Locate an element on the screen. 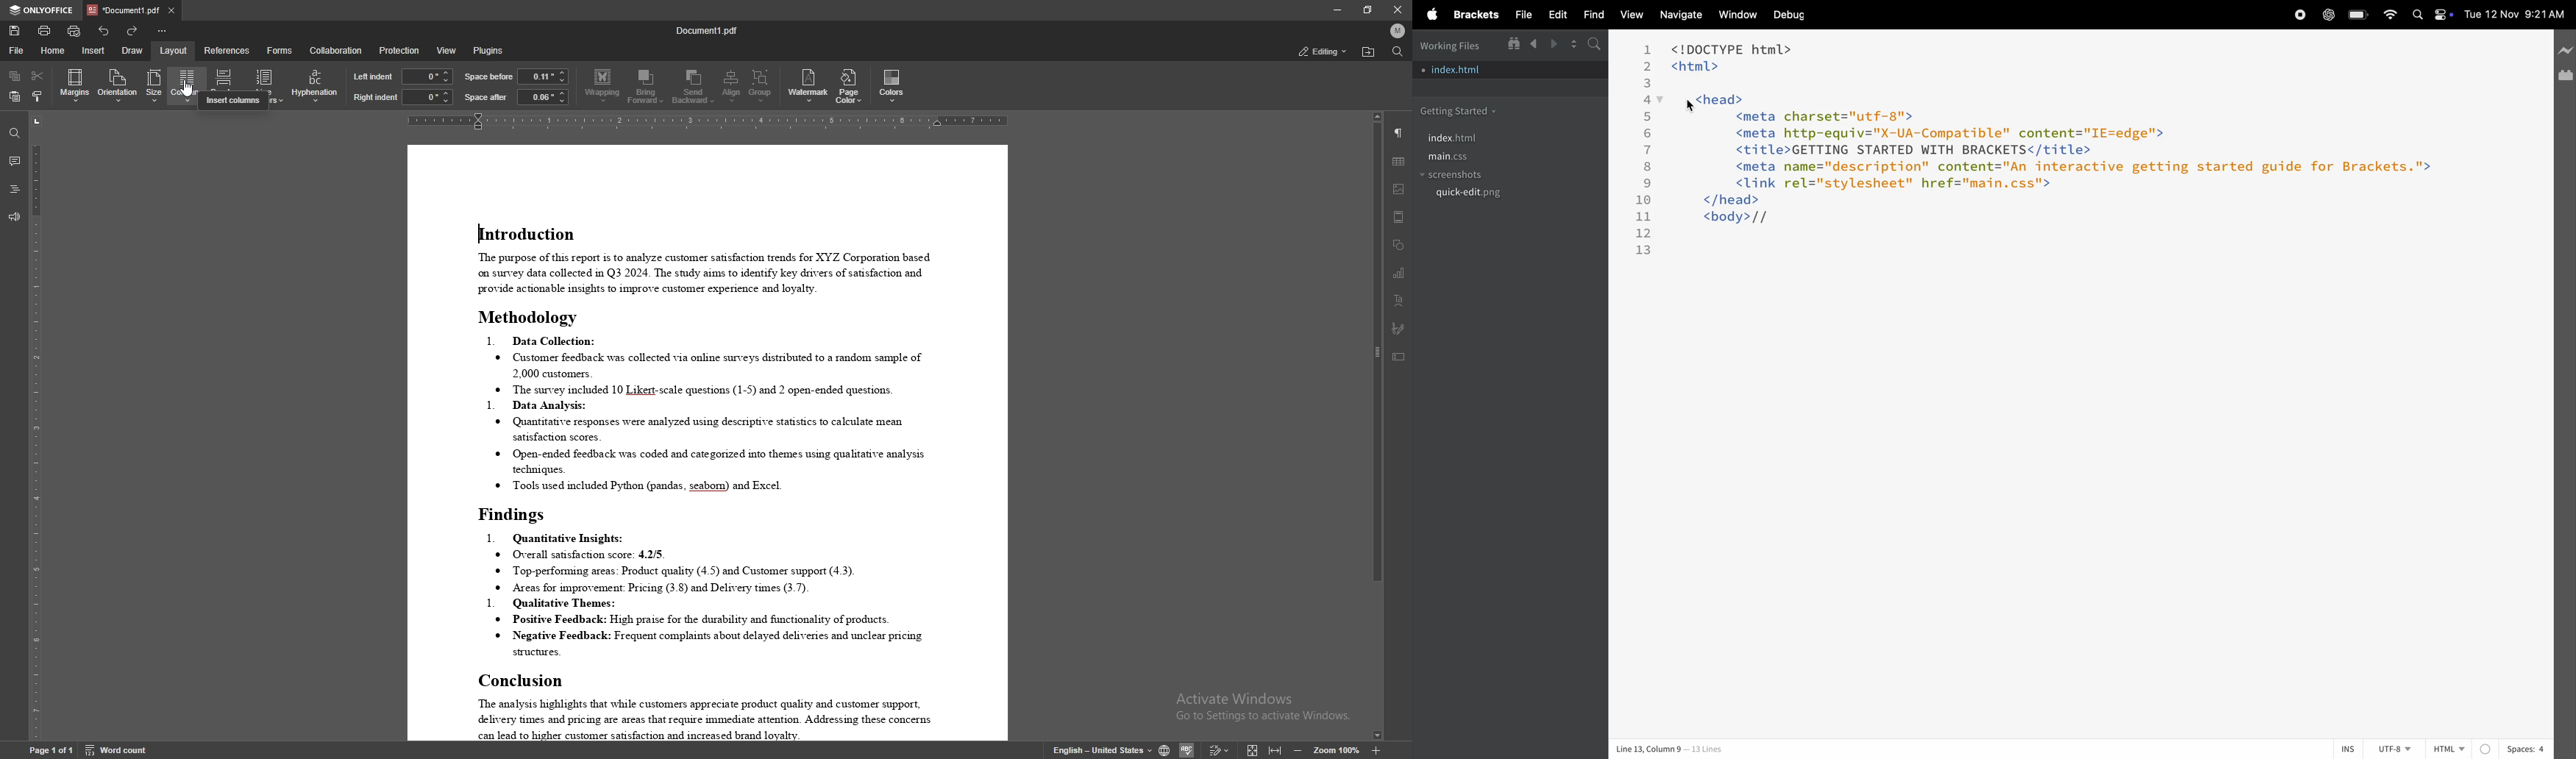 The image size is (2576, 784). find location is located at coordinates (1370, 52).